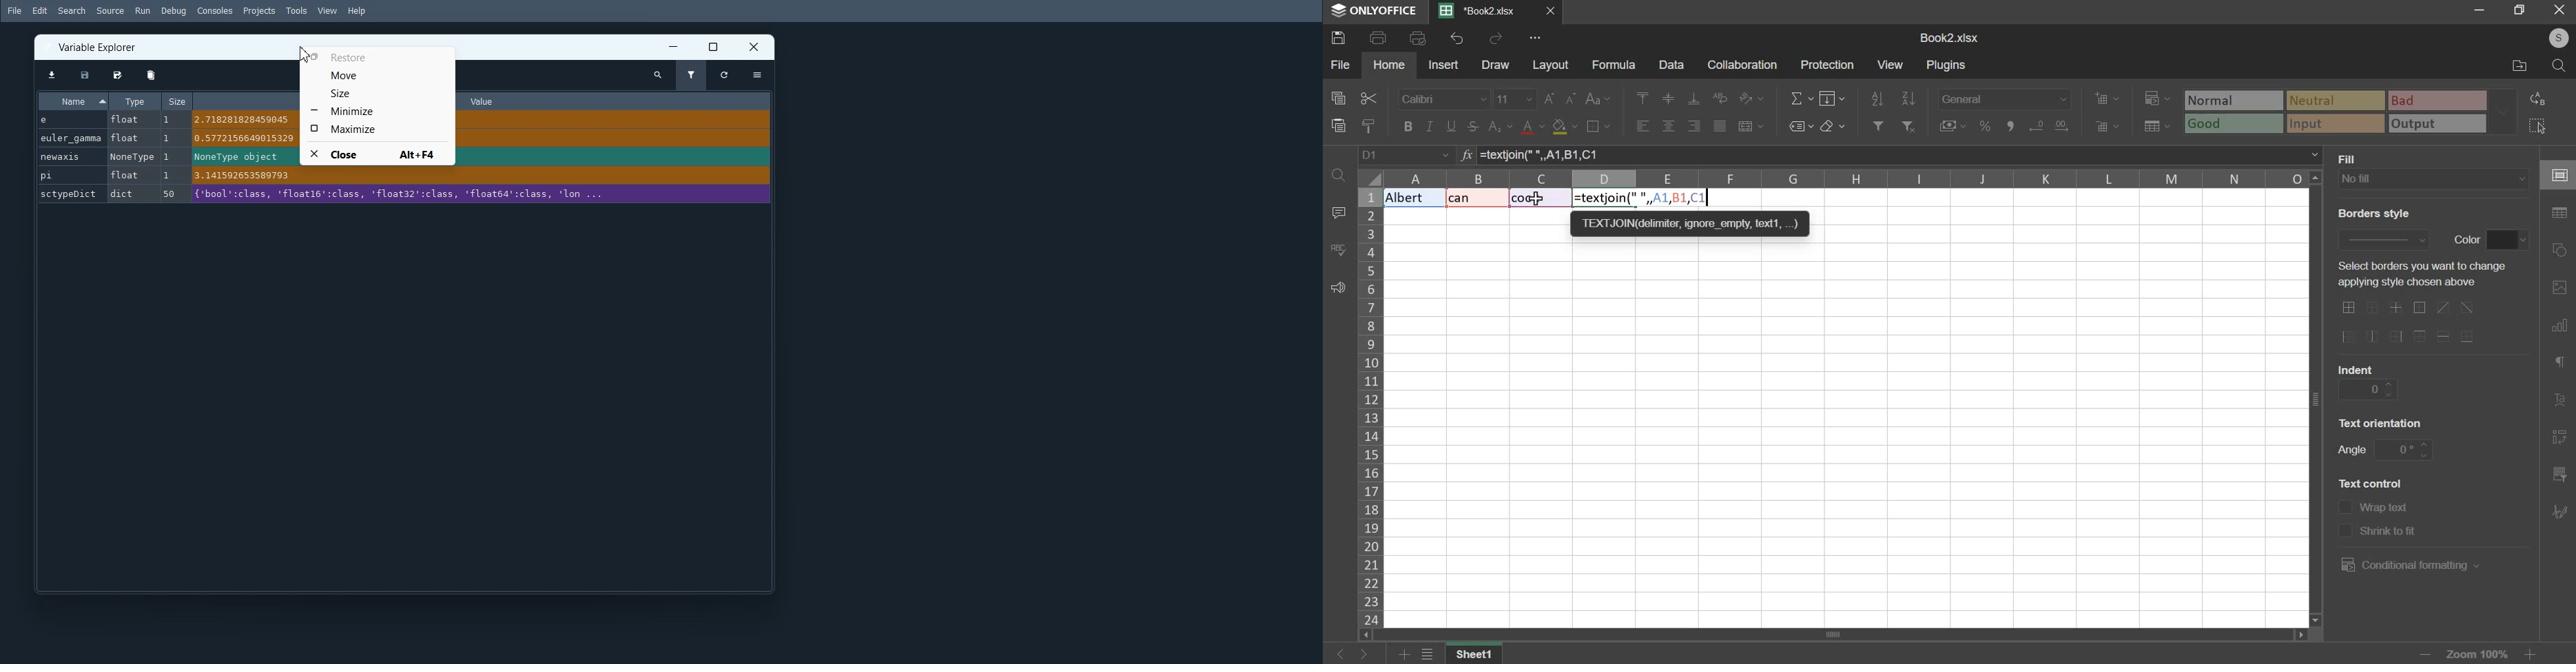  Describe the element at coordinates (2013, 126) in the screenshot. I see `comma style` at that location.